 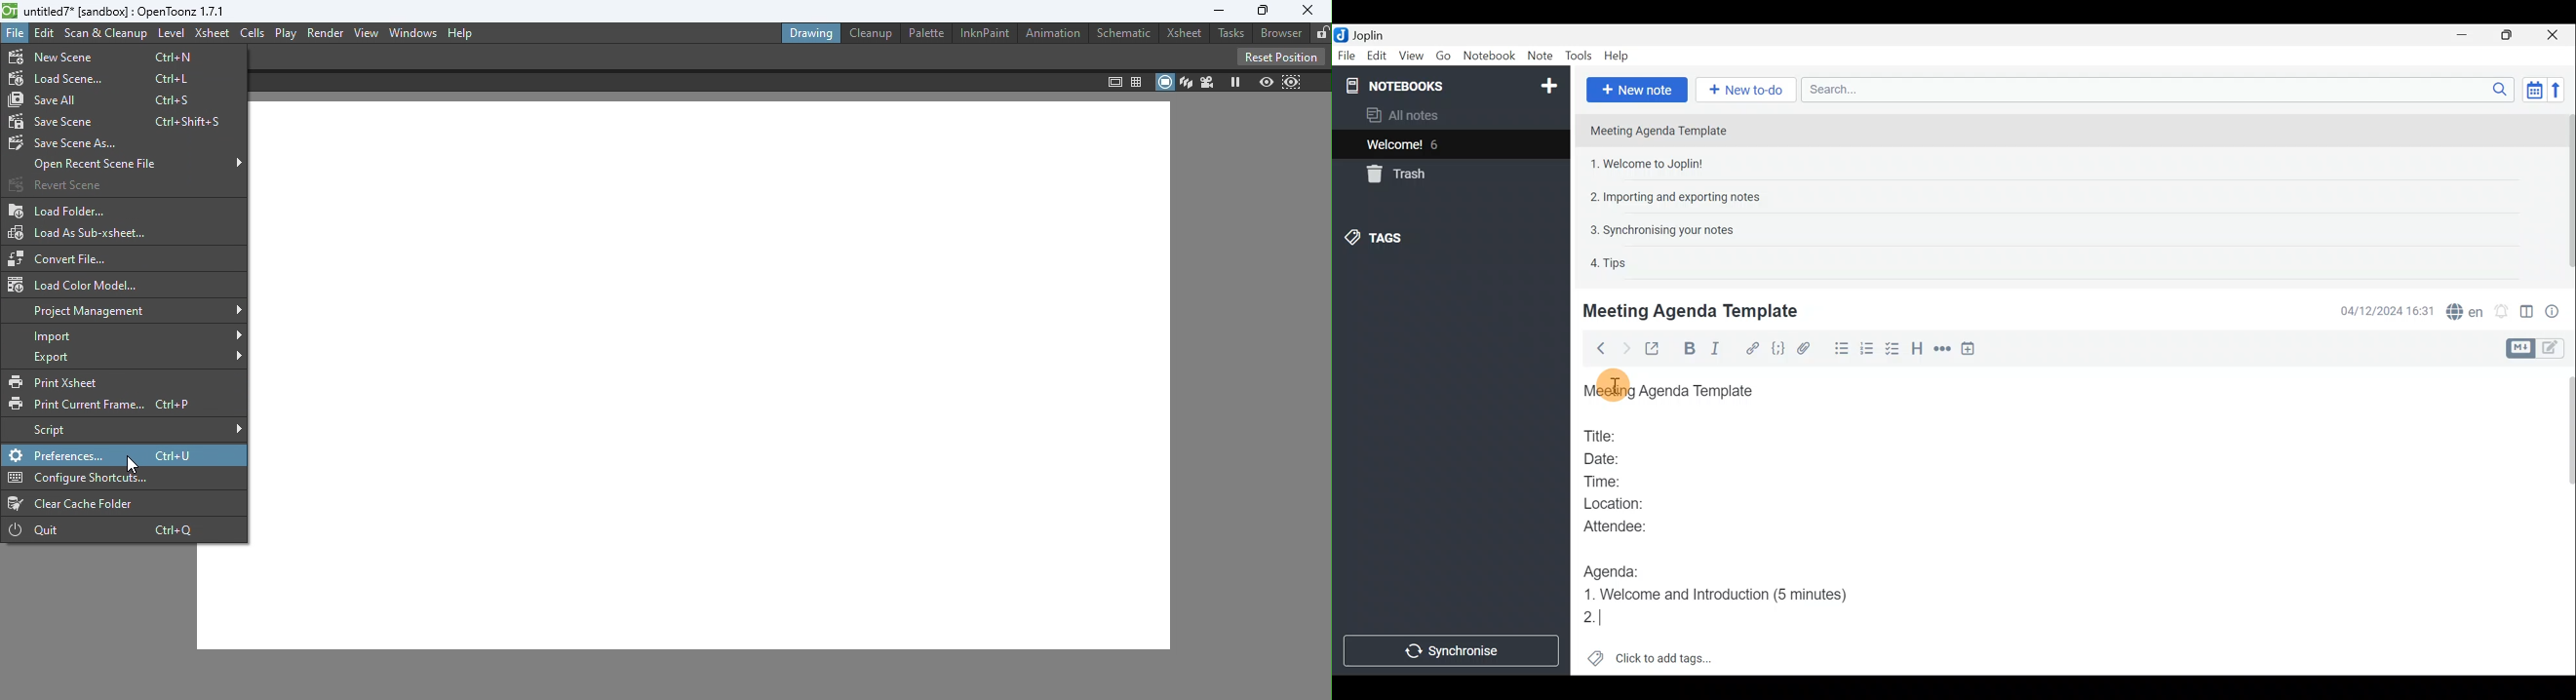 What do you see at coordinates (1618, 504) in the screenshot?
I see `Location:` at bounding box center [1618, 504].